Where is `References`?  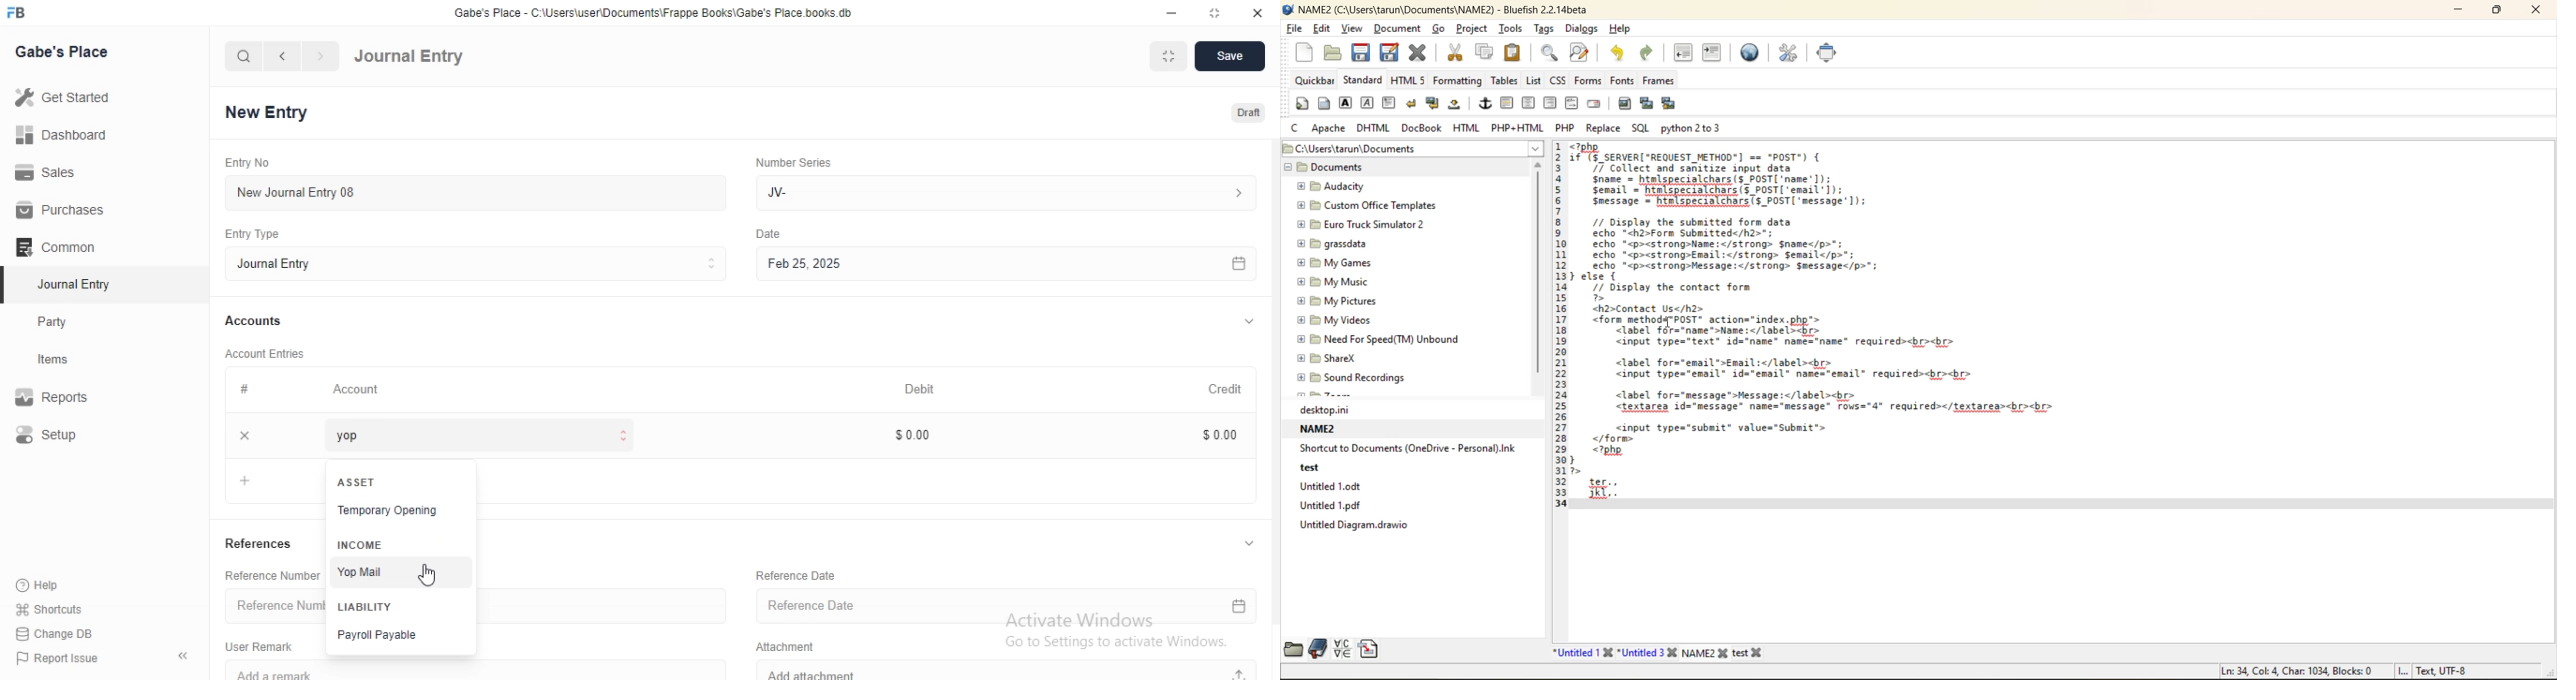 References is located at coordinates (261, 545).